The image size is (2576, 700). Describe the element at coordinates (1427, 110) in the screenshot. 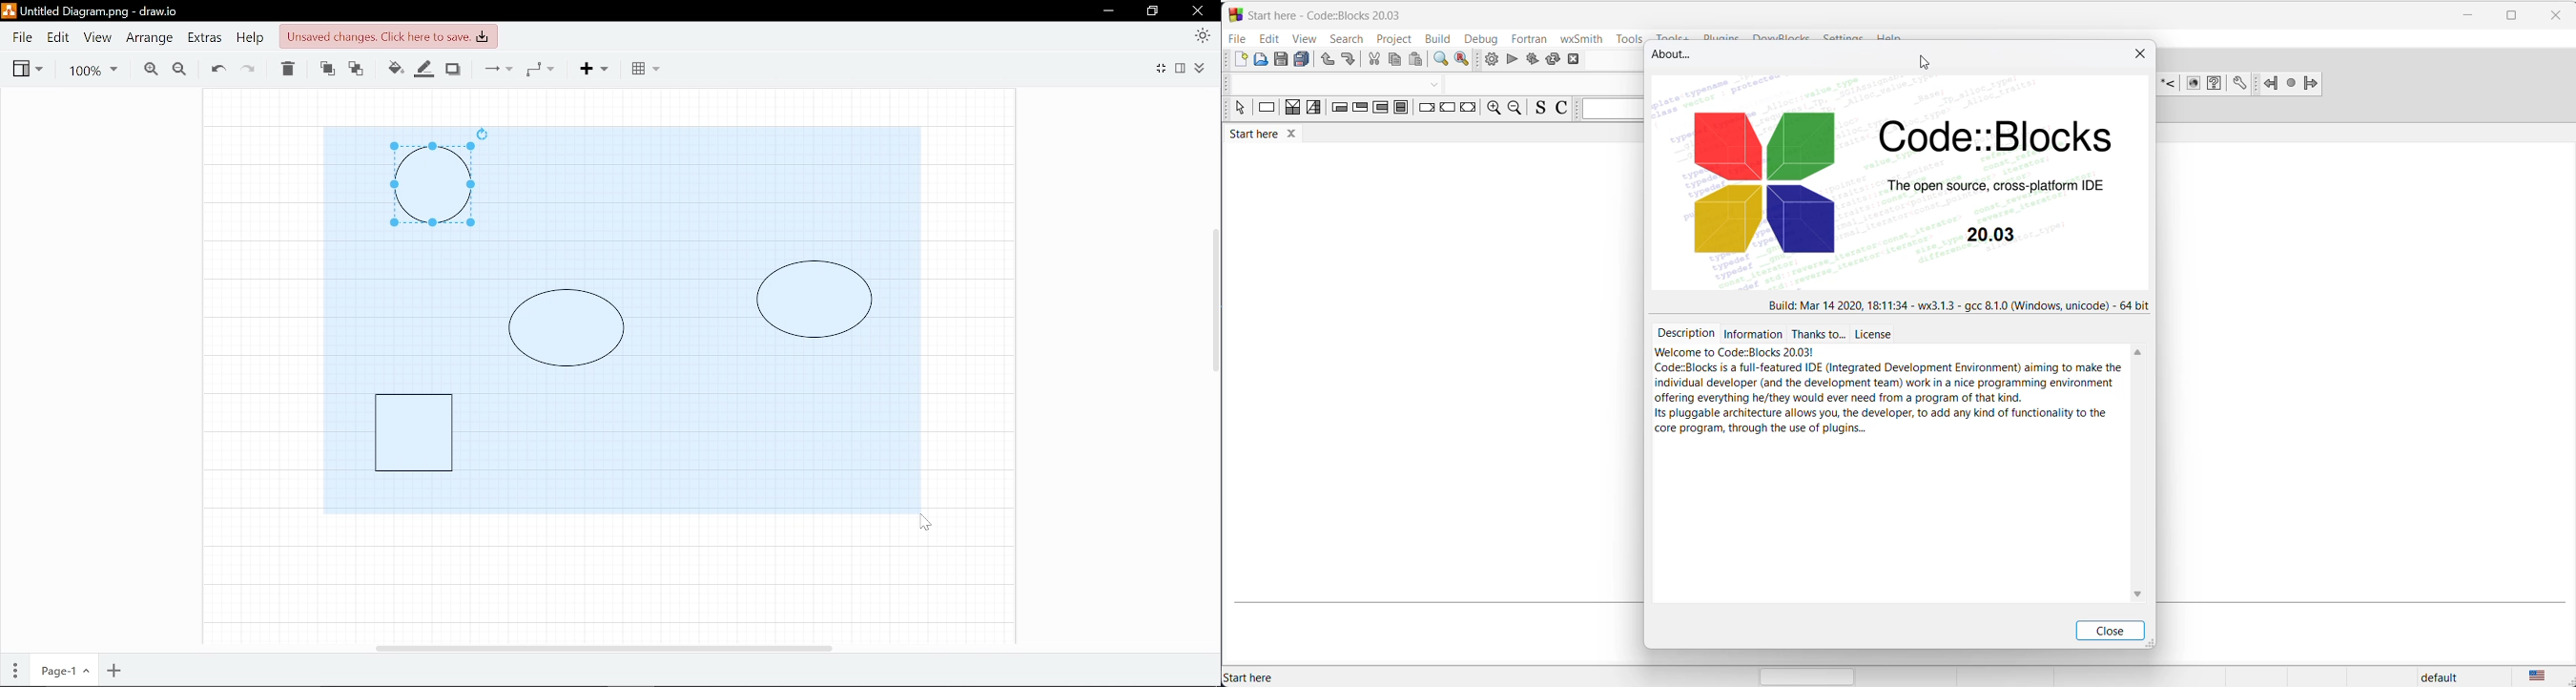

I see `break instruction` at that location.